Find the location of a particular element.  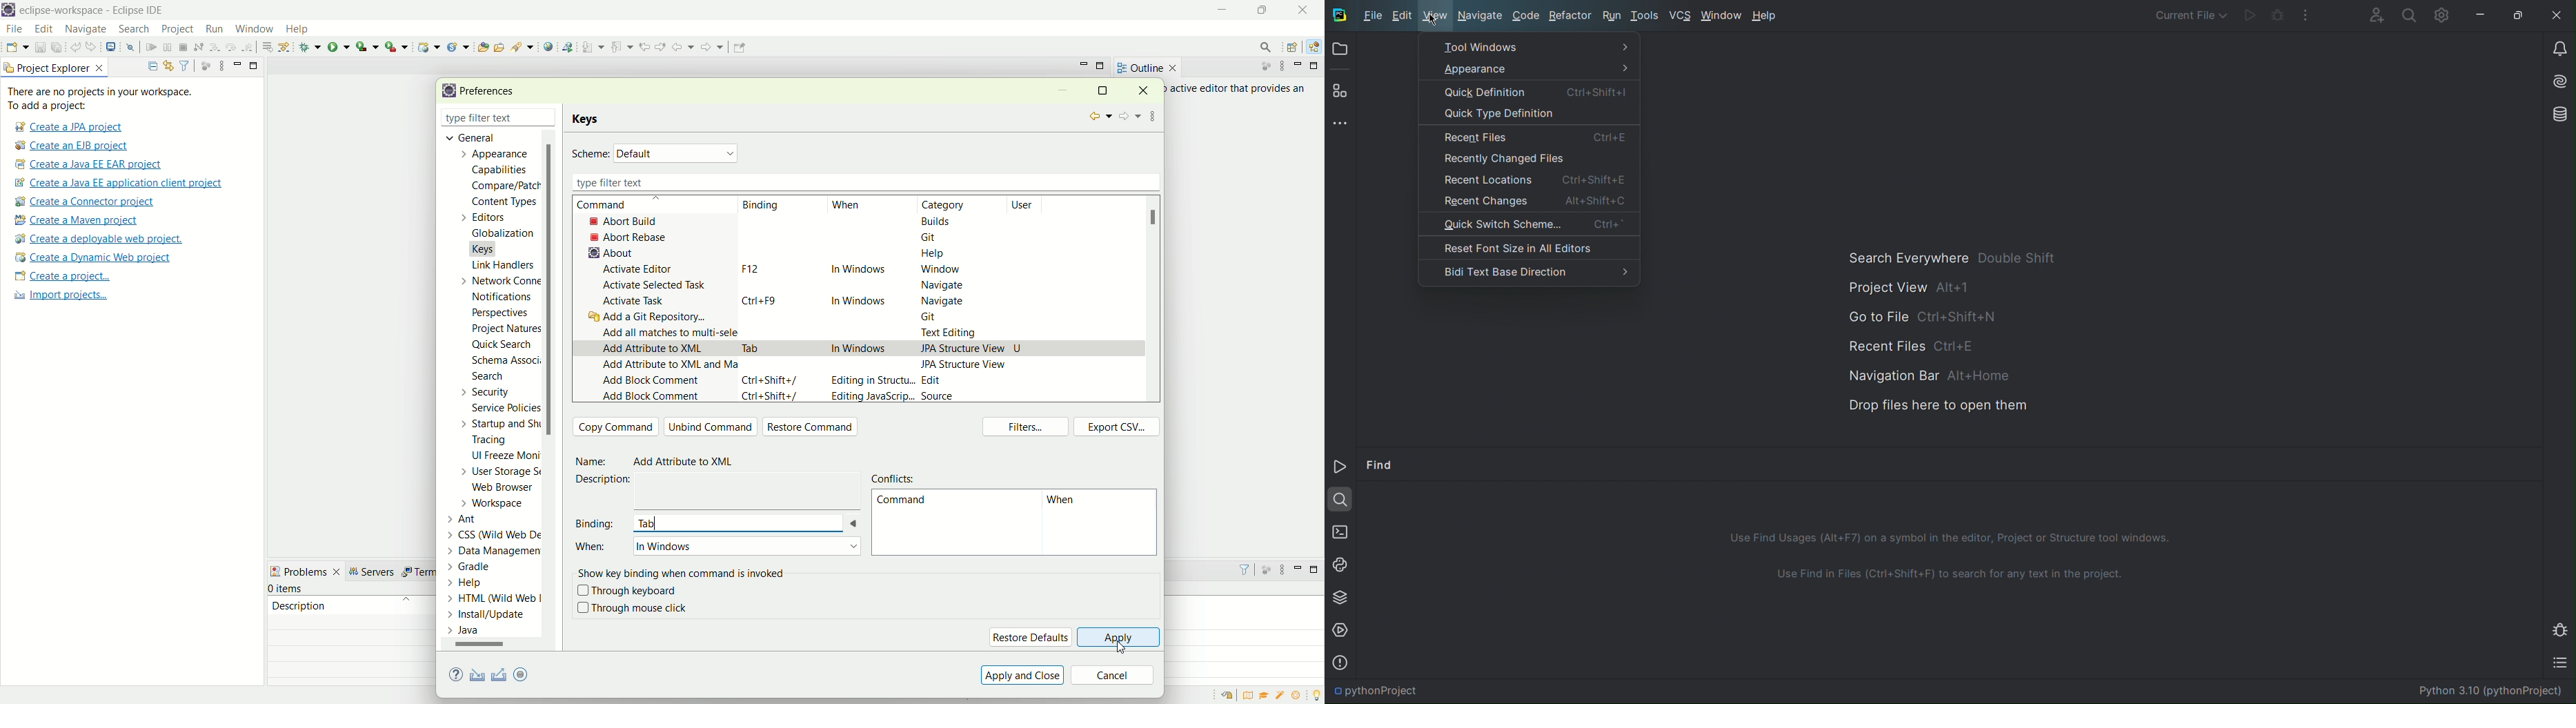

Search Everywhere is located at coordinates (1950, 259).